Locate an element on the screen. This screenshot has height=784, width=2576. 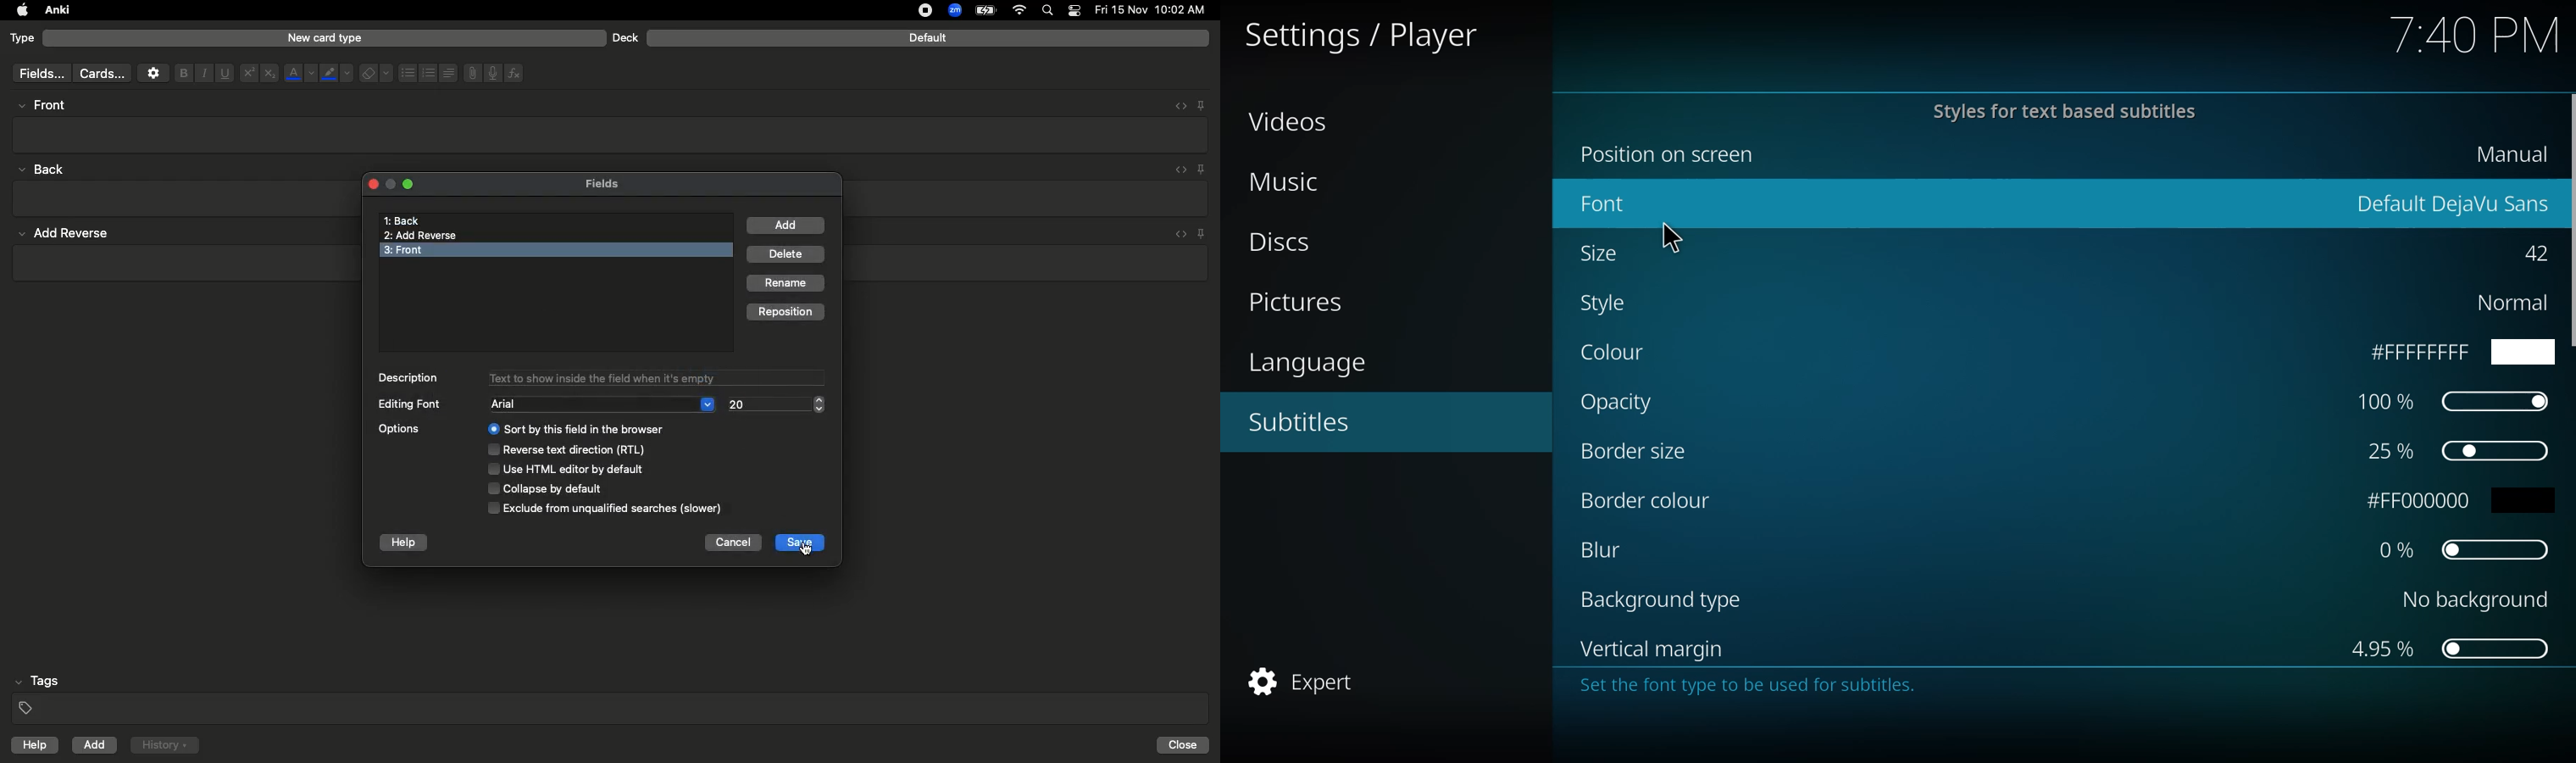
cursor is located at coordinates (1674, 235).